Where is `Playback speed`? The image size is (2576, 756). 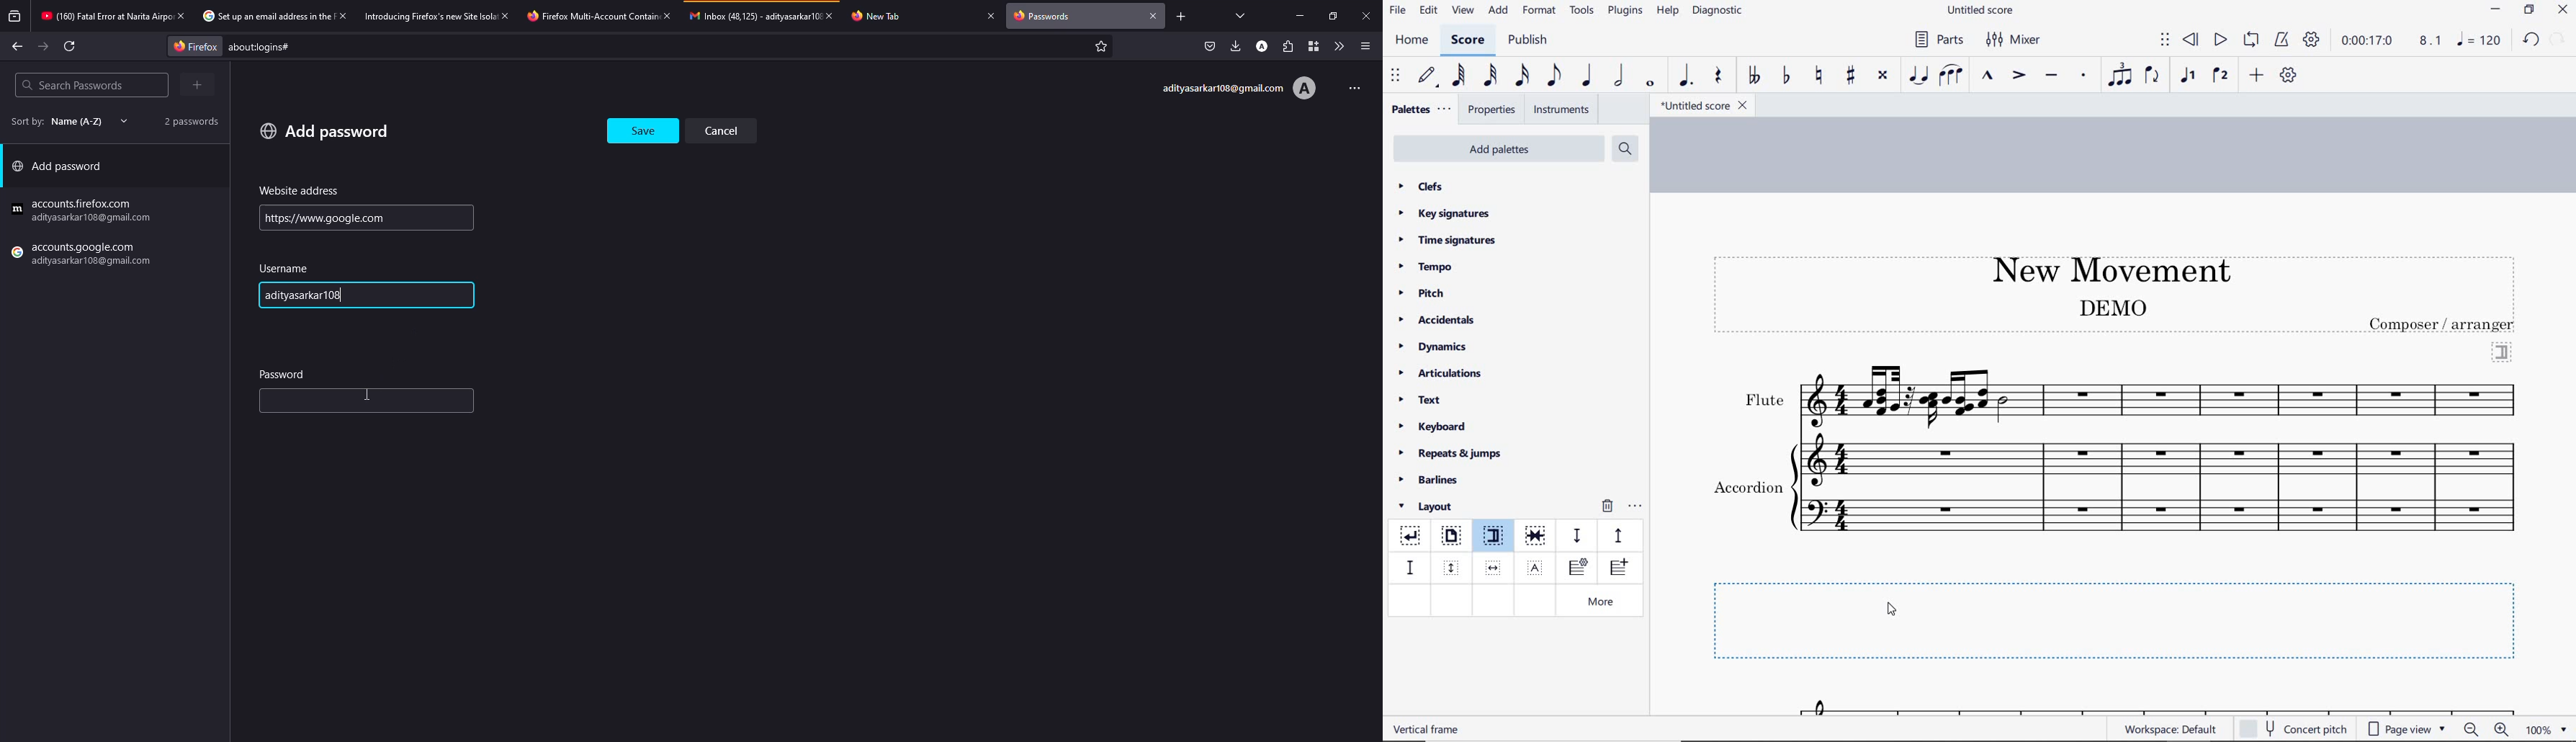 Playback speed is located at coordinates (2432, 41).